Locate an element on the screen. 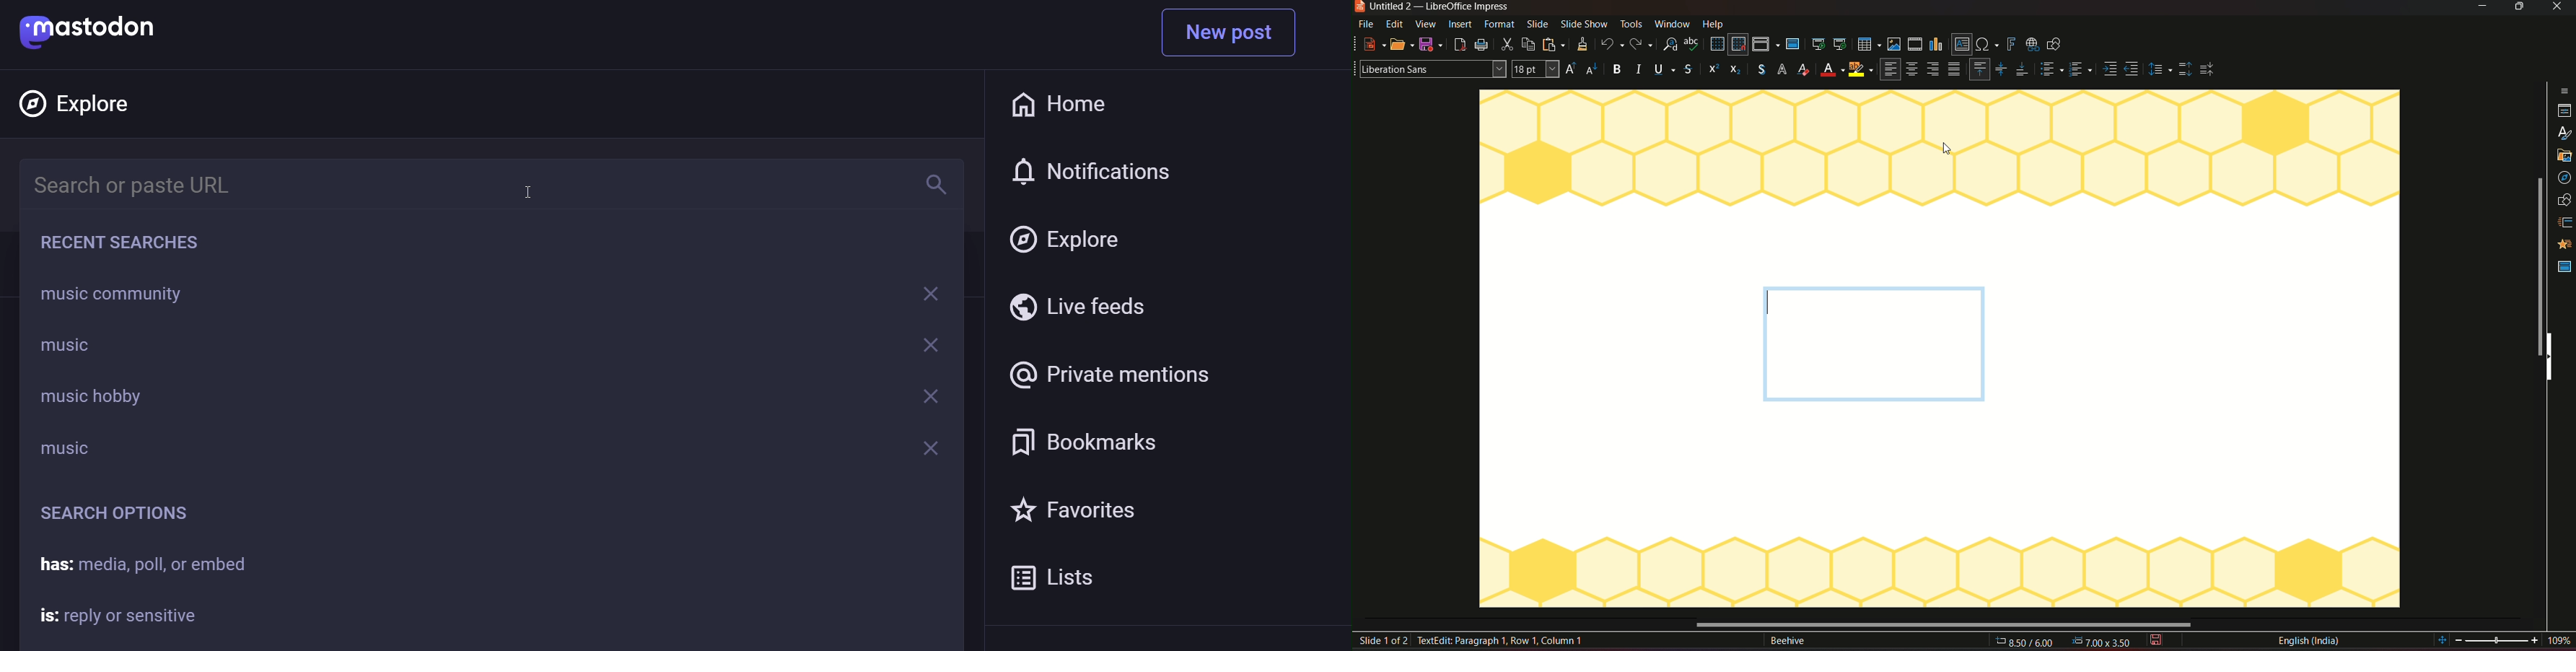 Image resolution: width=2576 pixels, height=672 pixels. Align center is located at coordinates (2001, 68).